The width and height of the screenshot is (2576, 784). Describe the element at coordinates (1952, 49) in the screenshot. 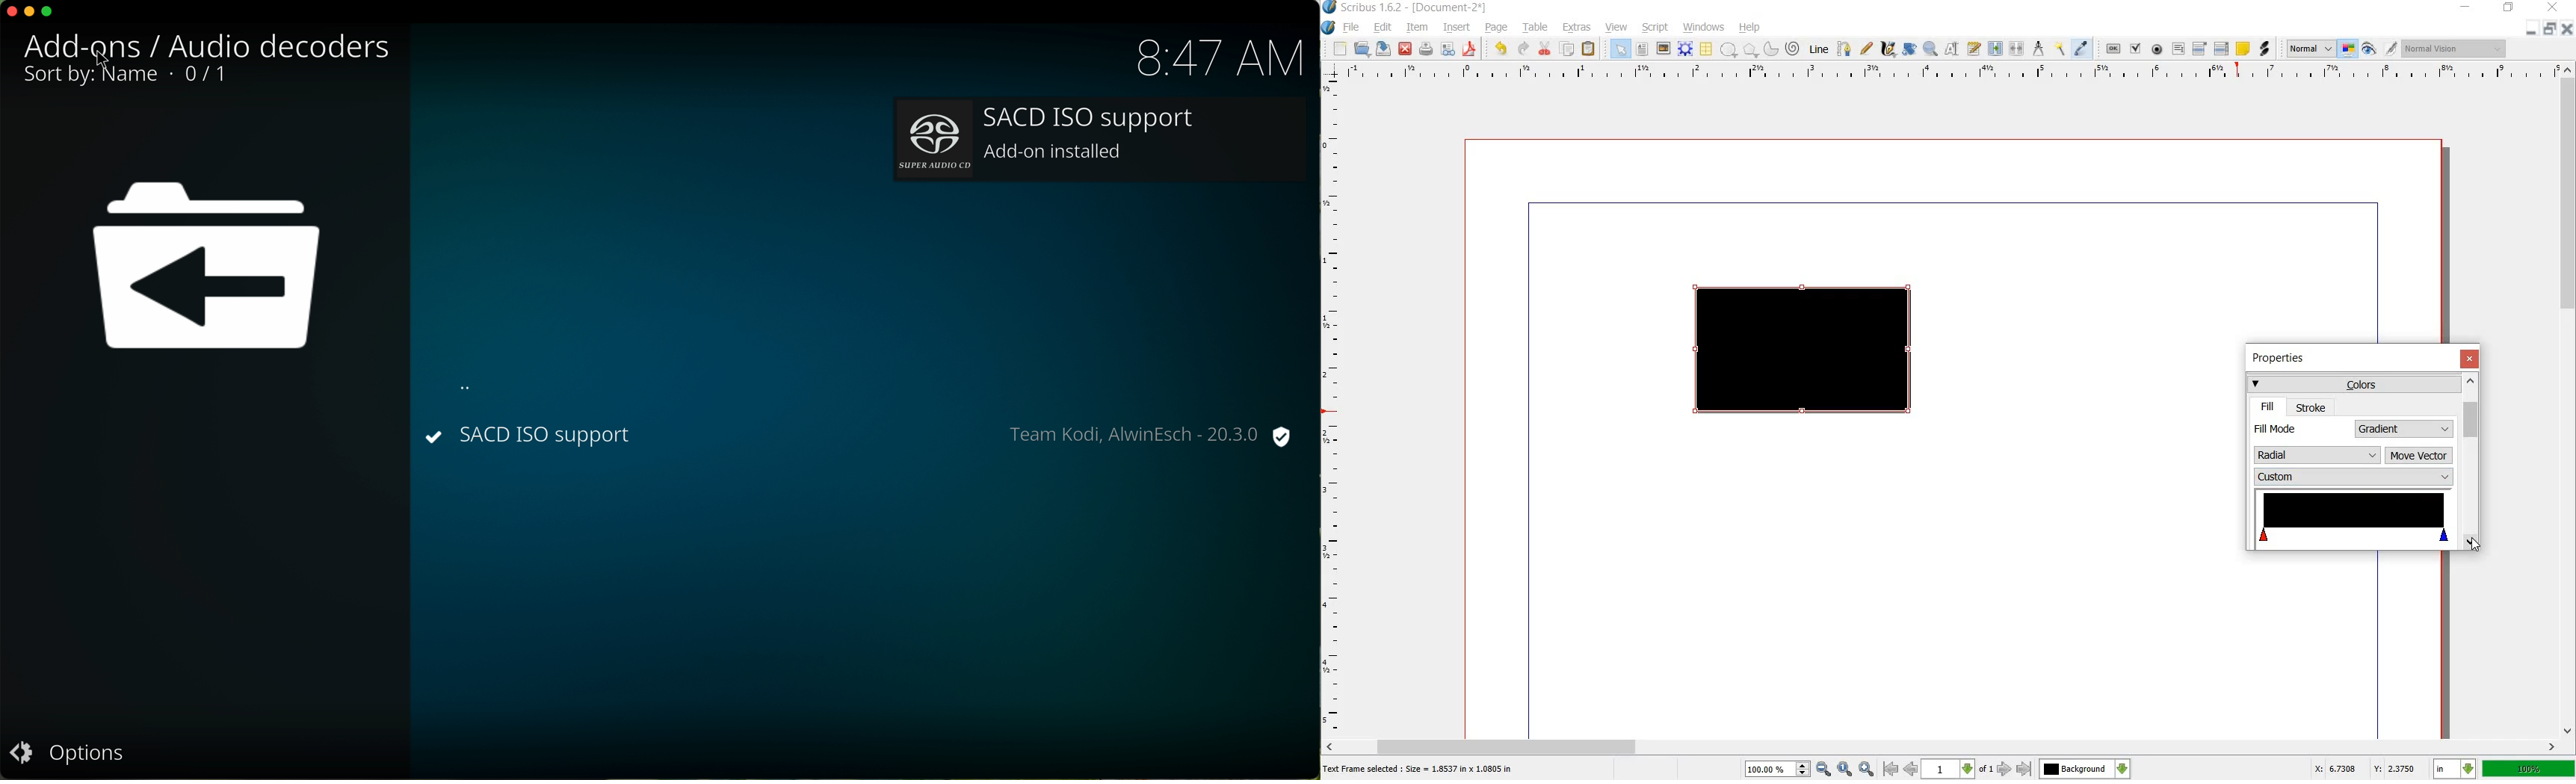

I see `edit contents of frame` at that location.